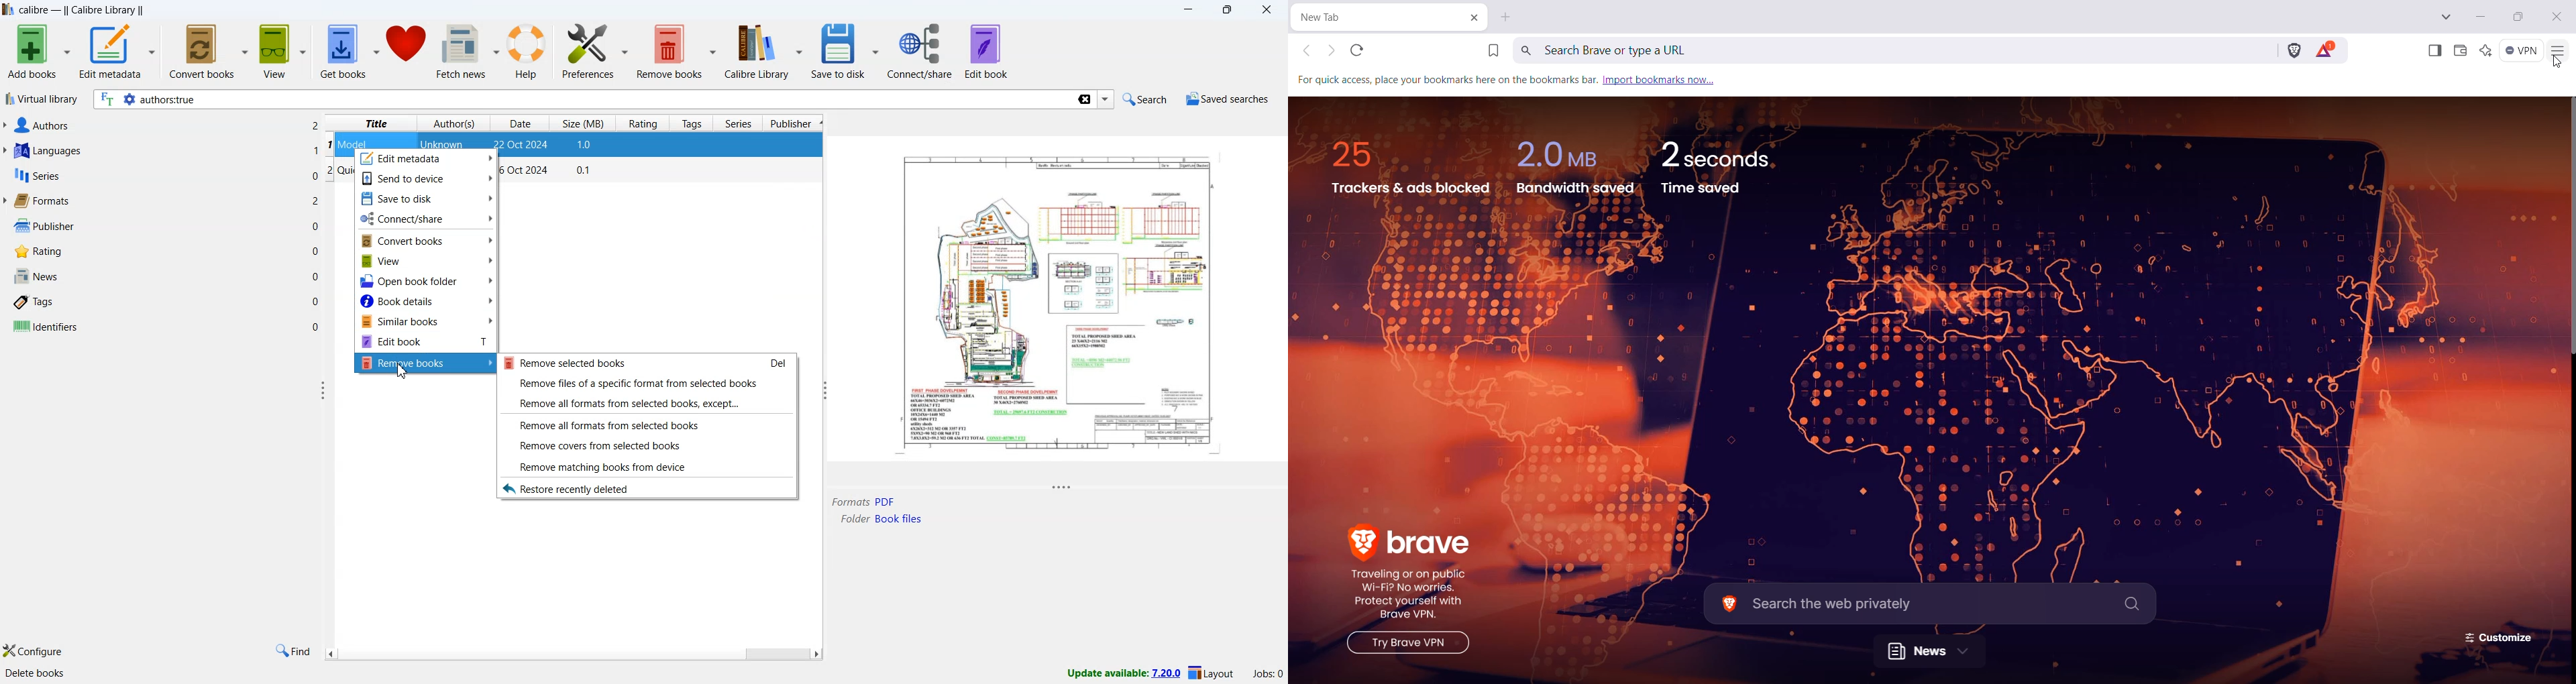  What do you see at coordinates (34, 652) in the screenshot?
I see `configure` at bounding box center [34, 652].